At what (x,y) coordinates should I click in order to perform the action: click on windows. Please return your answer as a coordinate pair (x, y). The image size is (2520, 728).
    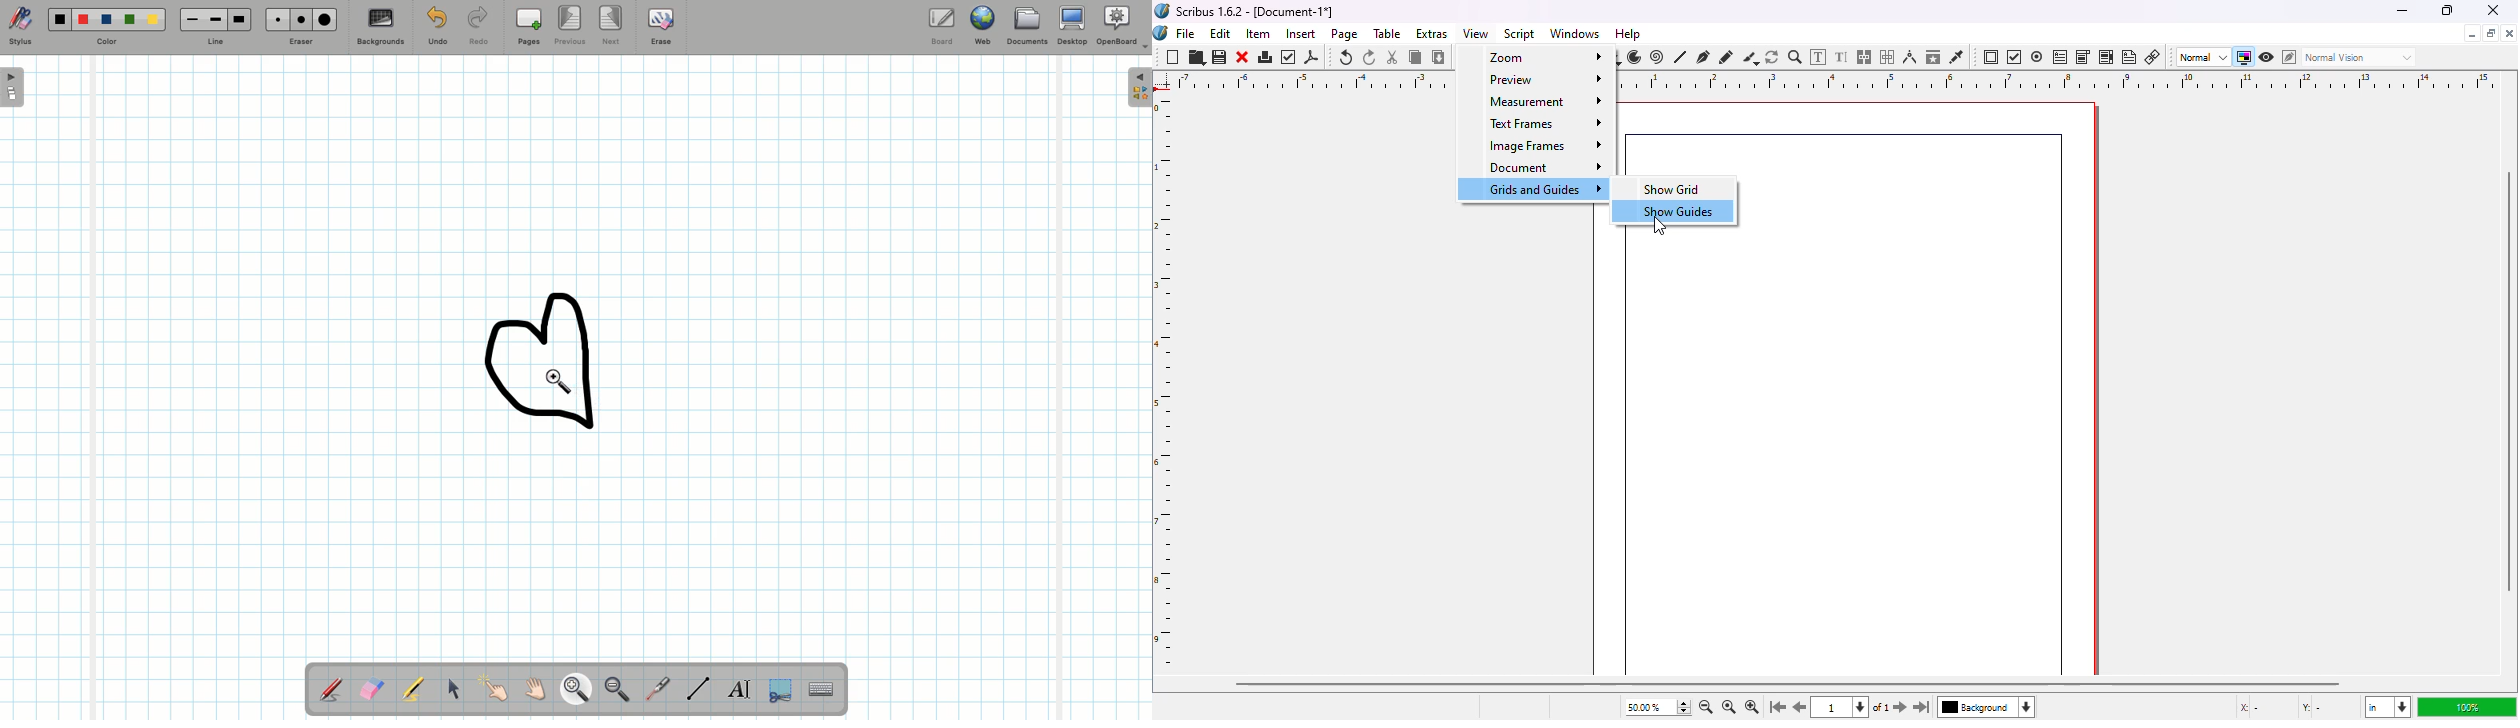
    Looking at the image, I should click on (1575, 34).